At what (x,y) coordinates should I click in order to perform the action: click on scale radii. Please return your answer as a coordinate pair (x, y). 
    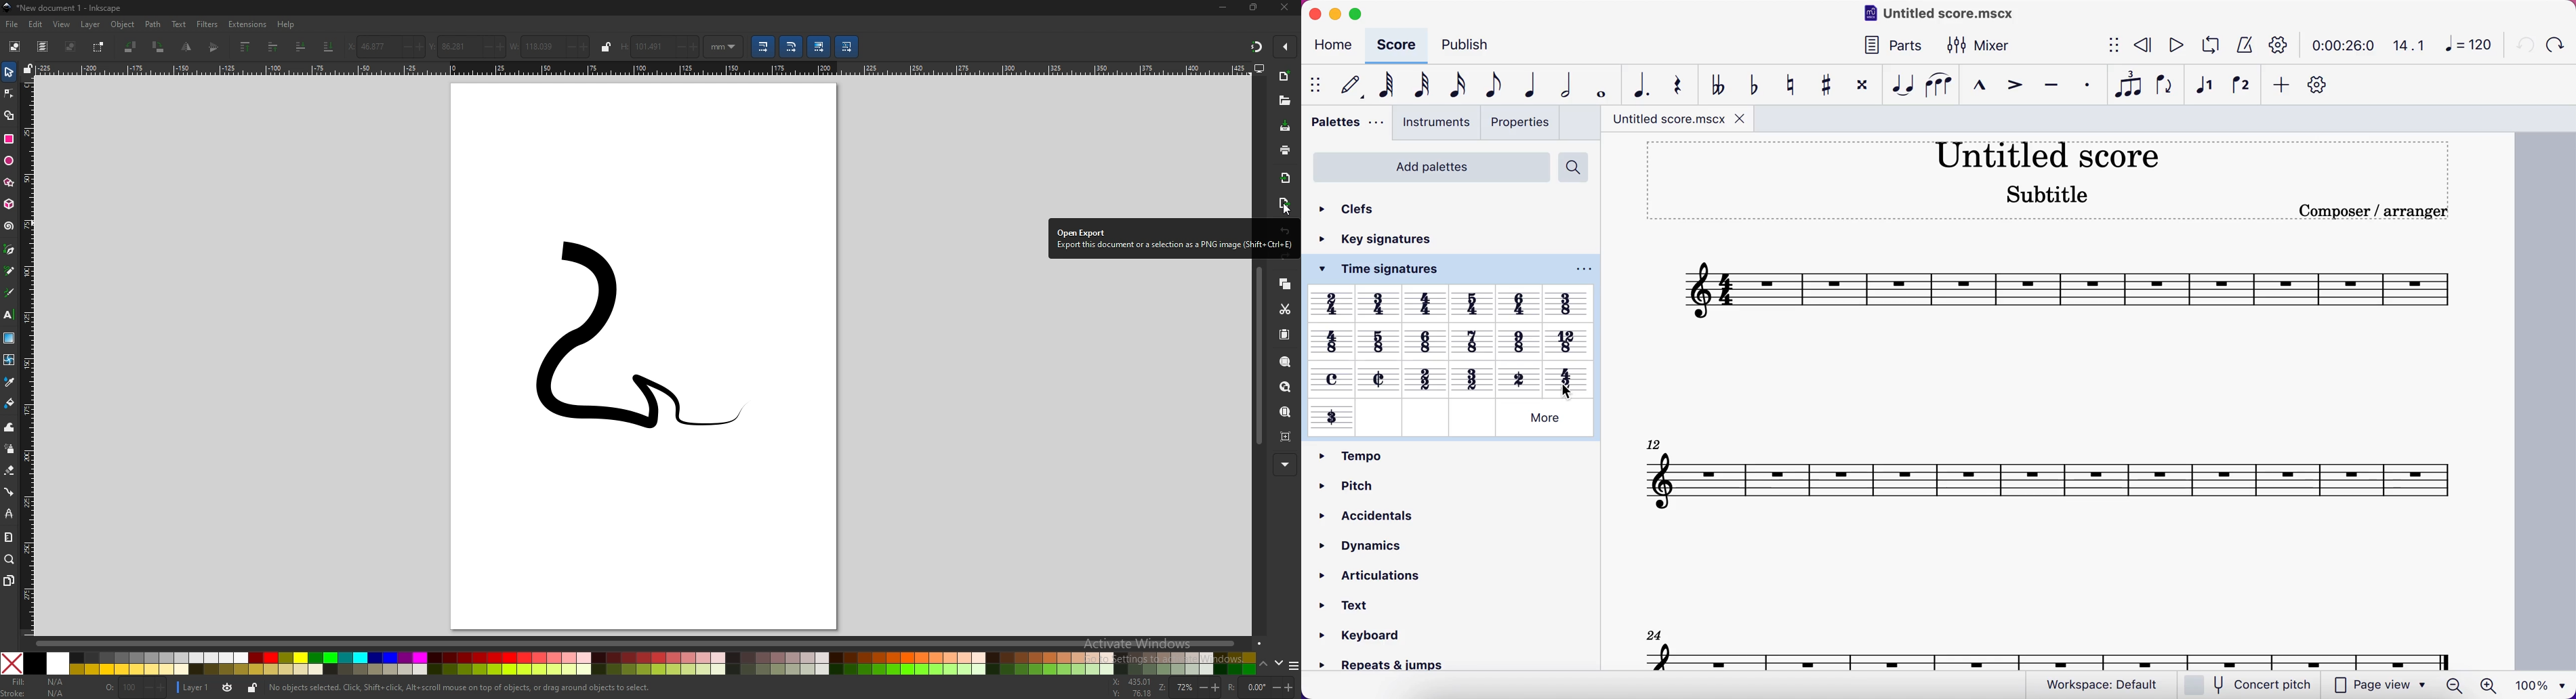
    Looking at the image, I should click on (792, 47).